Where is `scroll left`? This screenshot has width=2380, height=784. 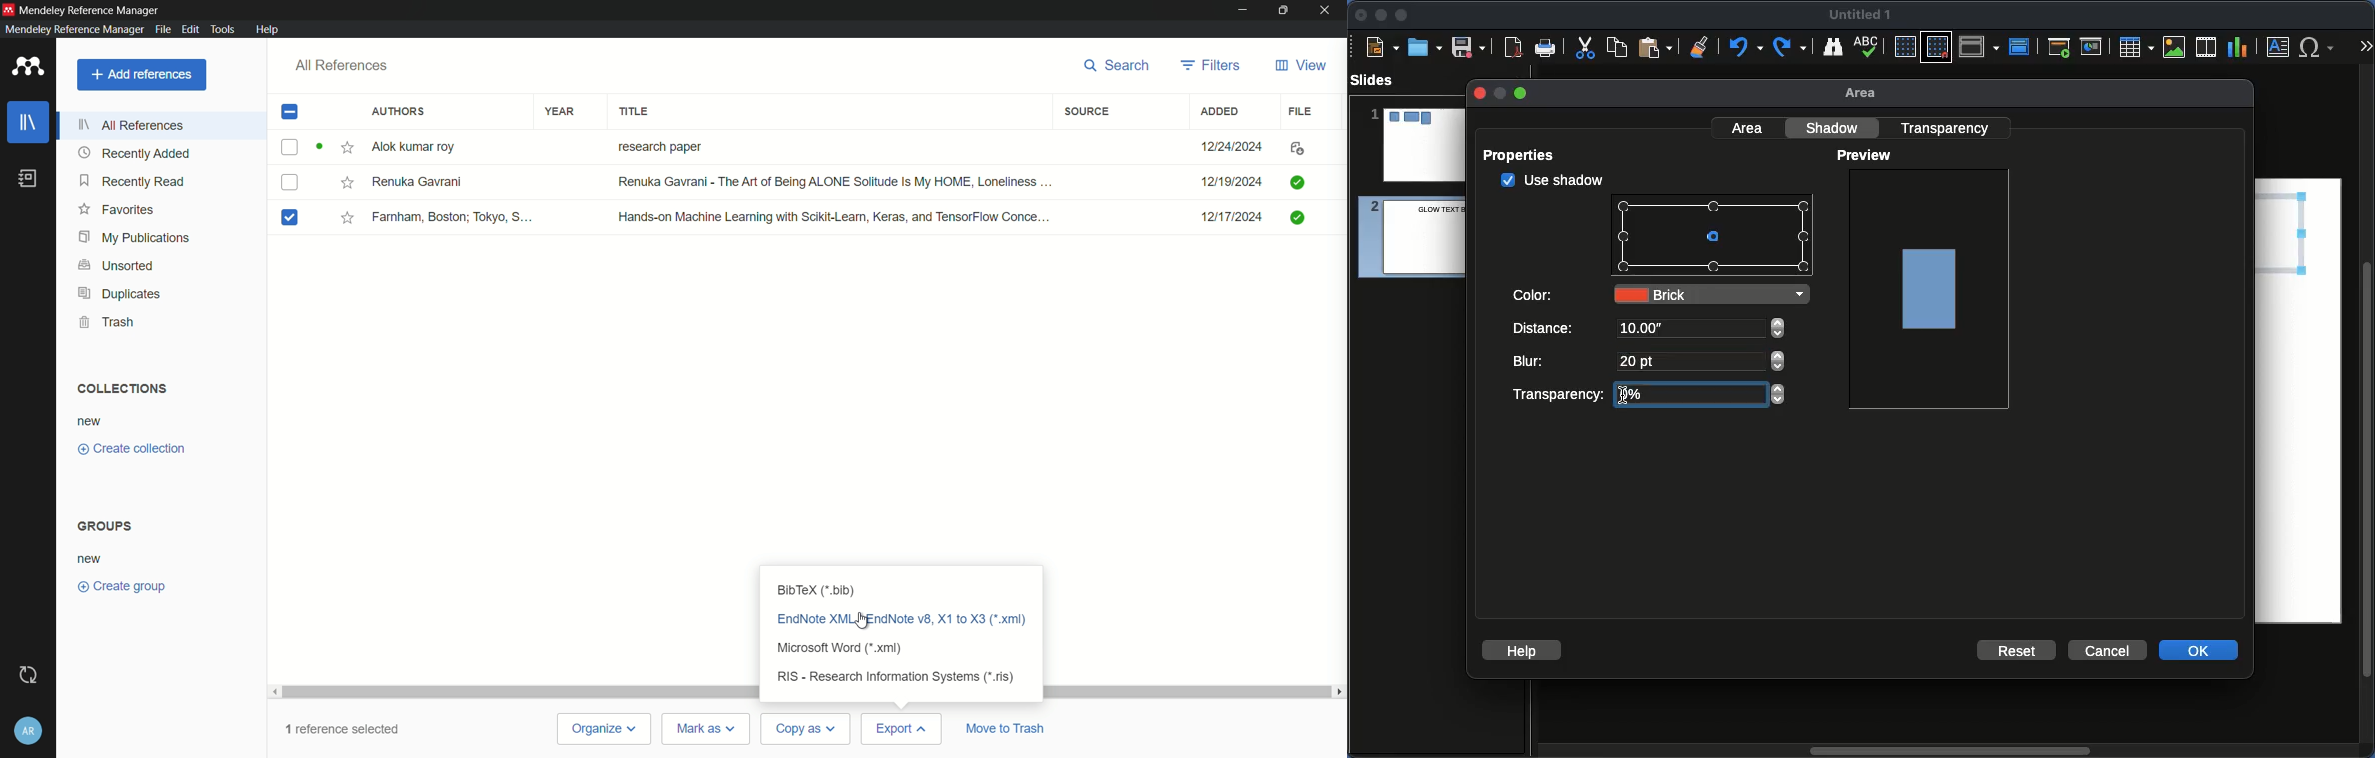 scroll left is located at coordinates (276, 691).